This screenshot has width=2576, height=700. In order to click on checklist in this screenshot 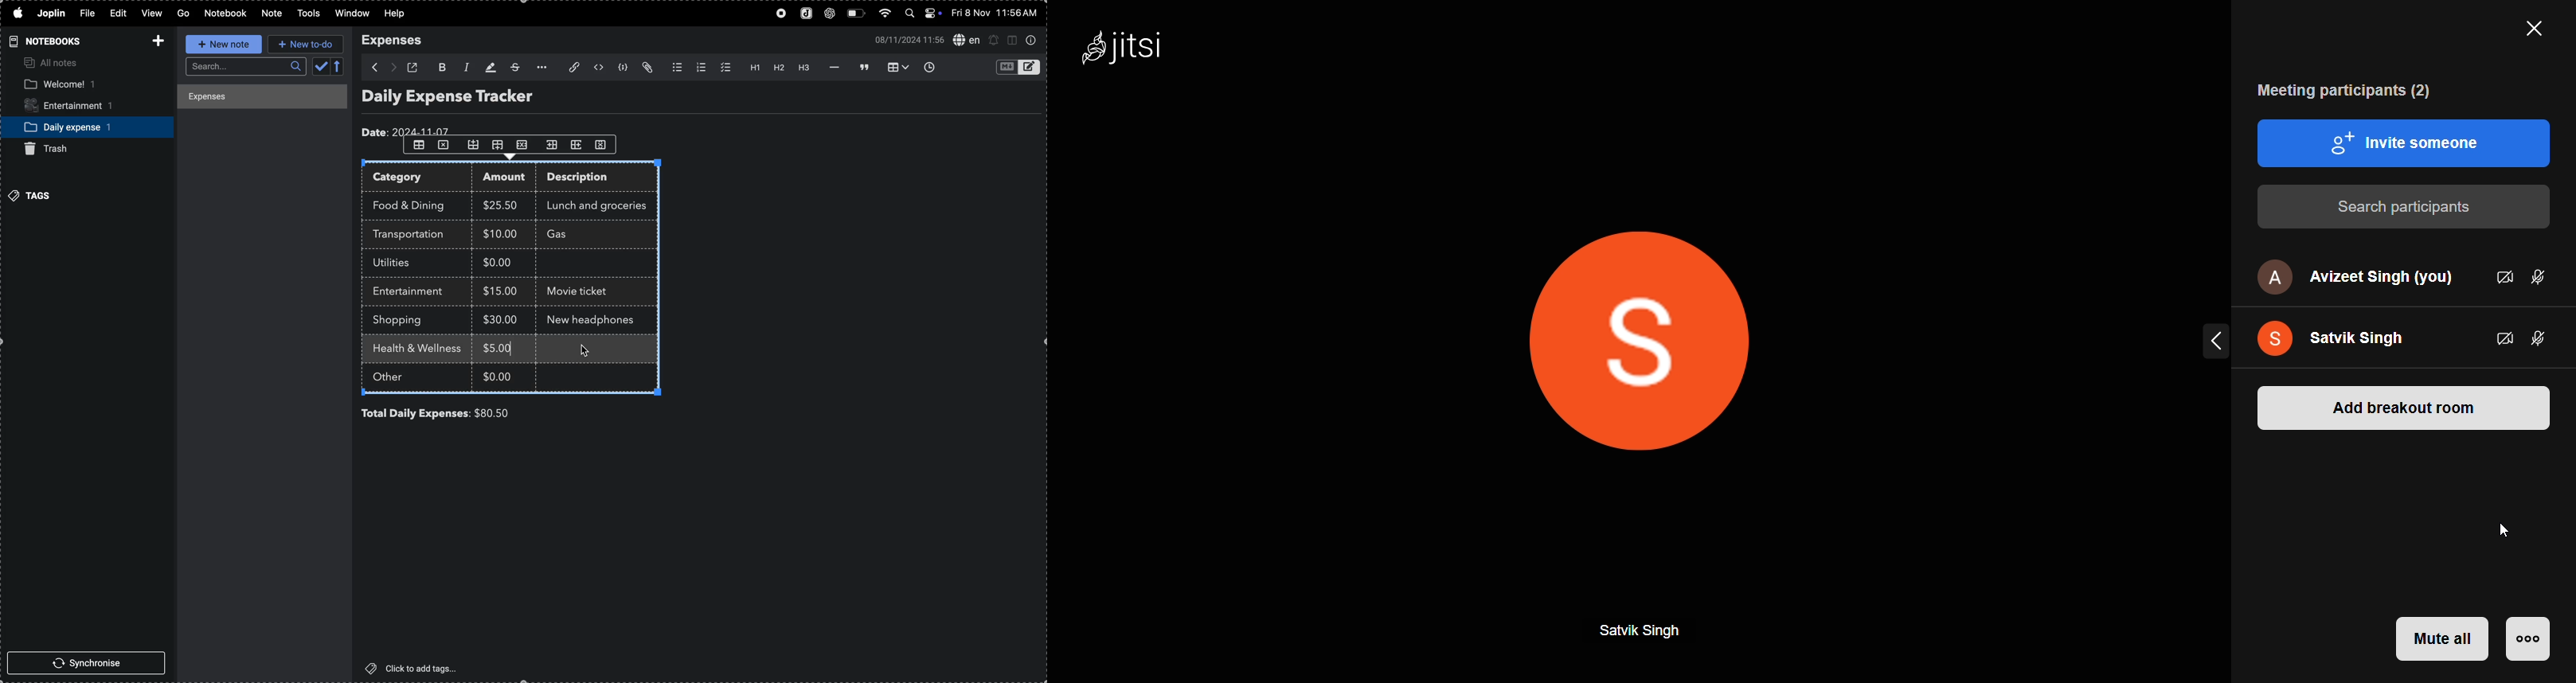, I will do `click(724, 67)`.